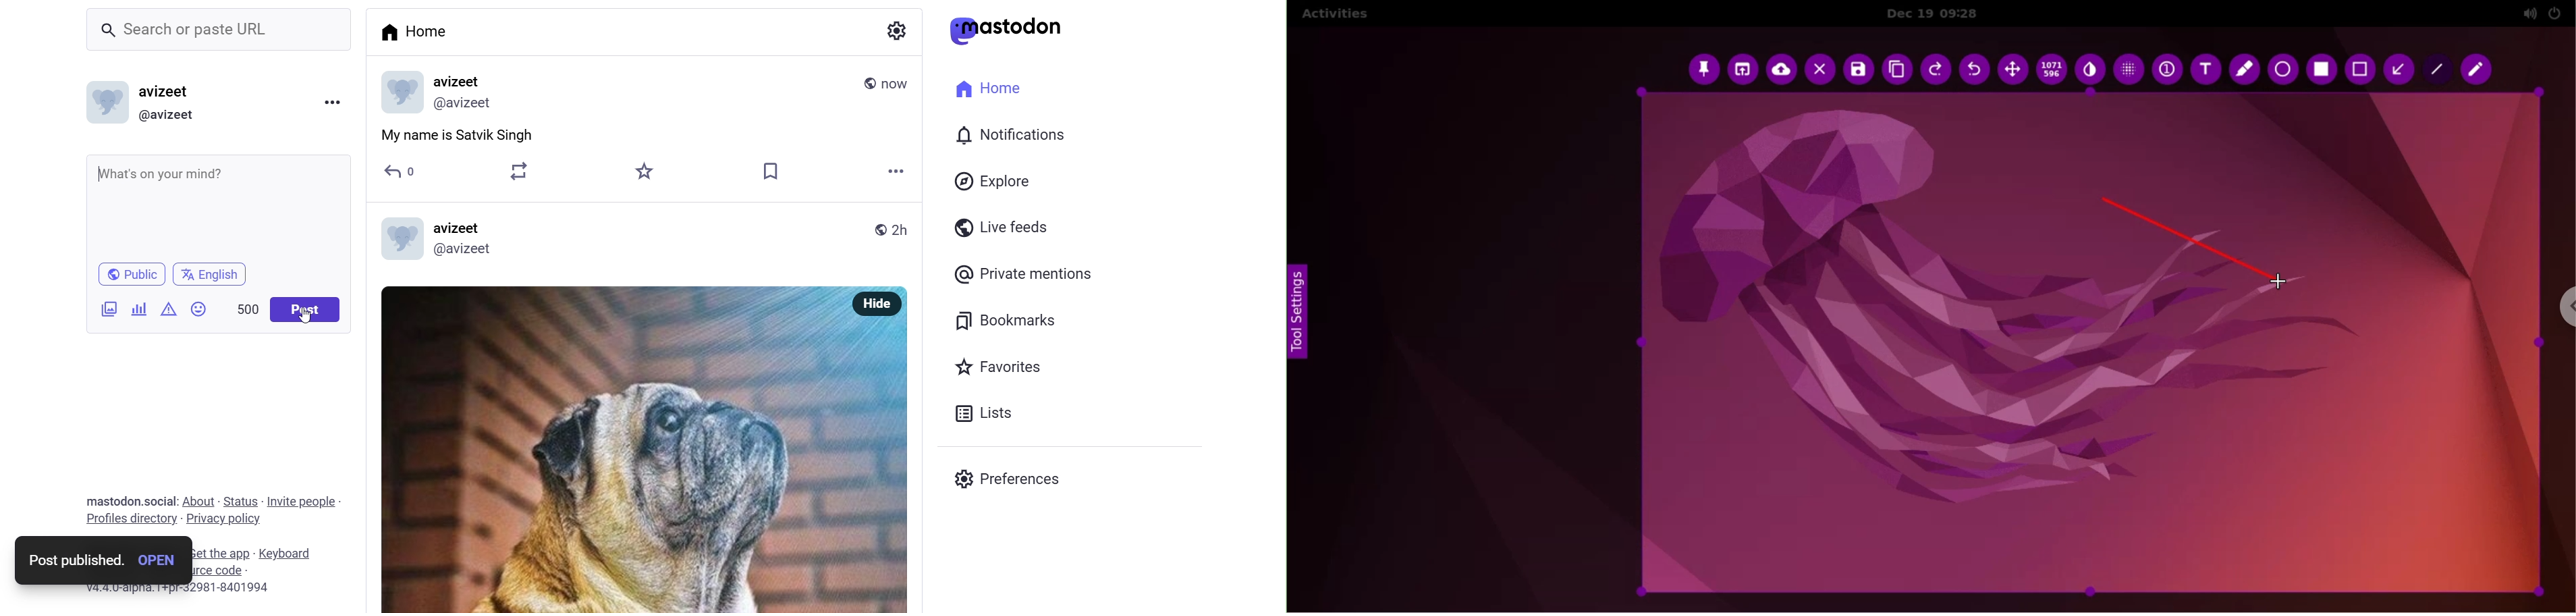 The image size is (2576, 616). I want to click on settings, so click(896, 34).